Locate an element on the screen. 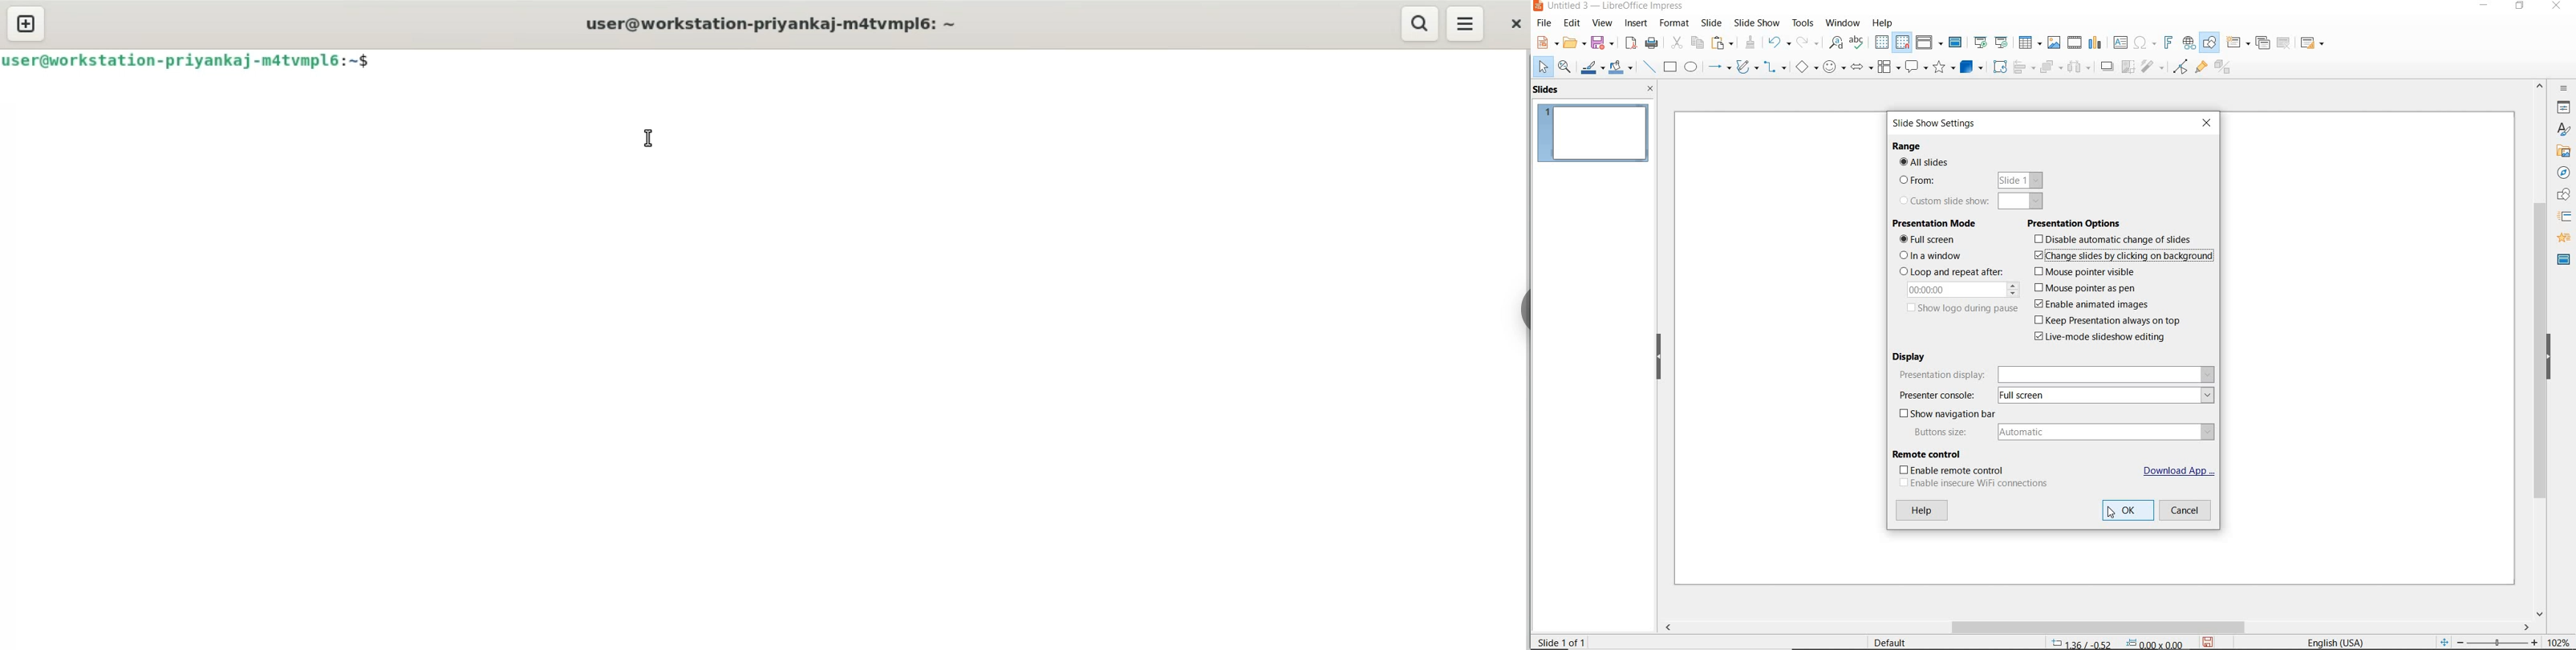 The width and height of the screenshot is (2576, 672). enable animated images is located at coordinates (2093, 304).